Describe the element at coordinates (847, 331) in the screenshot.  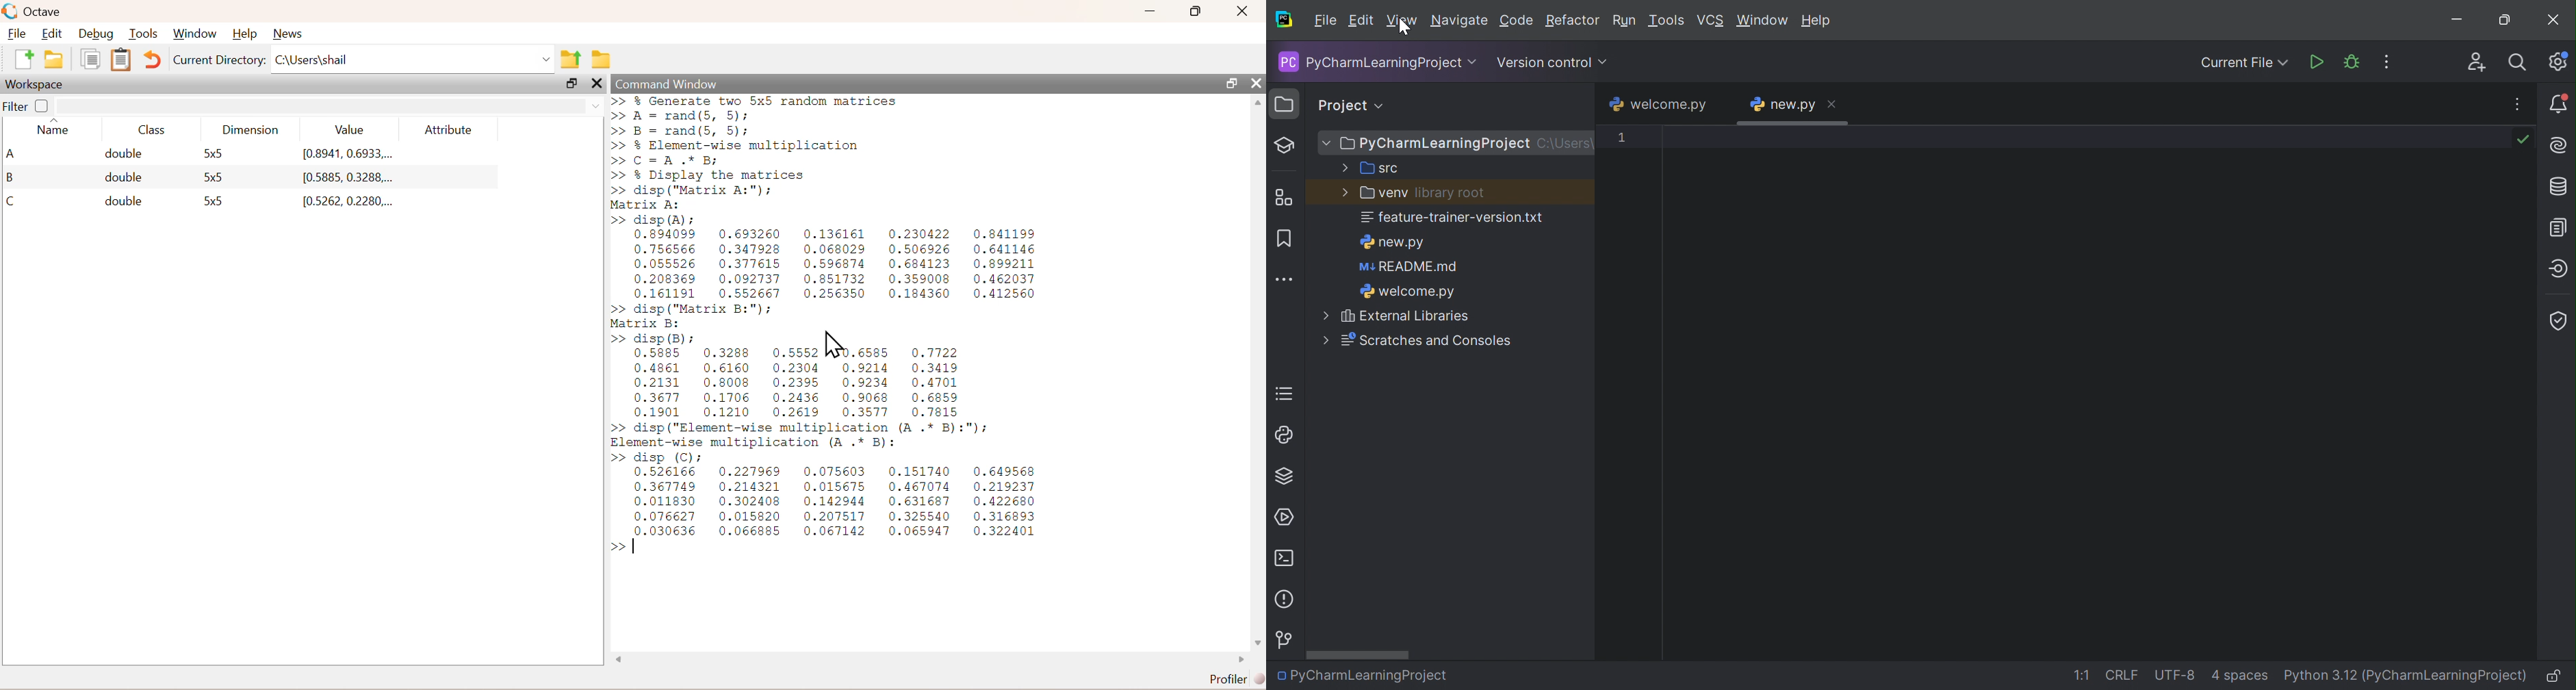
I see `>> % Generate two 5x5 random matrices

>> A = rand(5, 5);

>> B = rand(5, 5);

>> % Element-wise multiplication

>> C=A.* B;

>> % Display the matrices

>> disp ("Matrix A:");

Matrix A:

>> disp (BR);
0.894099 0.693260 0.136161 0.230422 0.841199
0.756566 0.347928 0.068029 0.506926 0.641146
0.055526 0.377615 0.596874 0.684123 0.899211
0.208369 0.092737 0.851732 0.359008 0.462037
0.161191 0.552667 0.256350 0.184360 0.412560

>> disp ("Matrix B:");

Matrix B:

>> disp(B) NS
0.5885 0.3288 0.5552 .6585 0.7722
0.4861 0.6160 0.2304 0.9214 0.3419
0.2131 0.8008 0.2395 0.9234 0.4701
0.3677 0.1706 0.2436 0.9068 0.6859
0.1901 0.1210 0.2619 0.3577 0.7815

>> disp ("Element-wise multiplication (A .* B):");

Element-wise multiplication (A .* B):

>> disp (C):
0.526166 0.227969 0.075603 0.151740 0.649568
0.367749 0.214321 0.015675 0.467074 0.219237
0.011830 0.302408 0.142944 0.631687 0.422680
0.076627 0.015820 0.207517 0.325540 0.316893
proeese 0.066885 0.067142 0.065947 0.322401

>>` at that location.